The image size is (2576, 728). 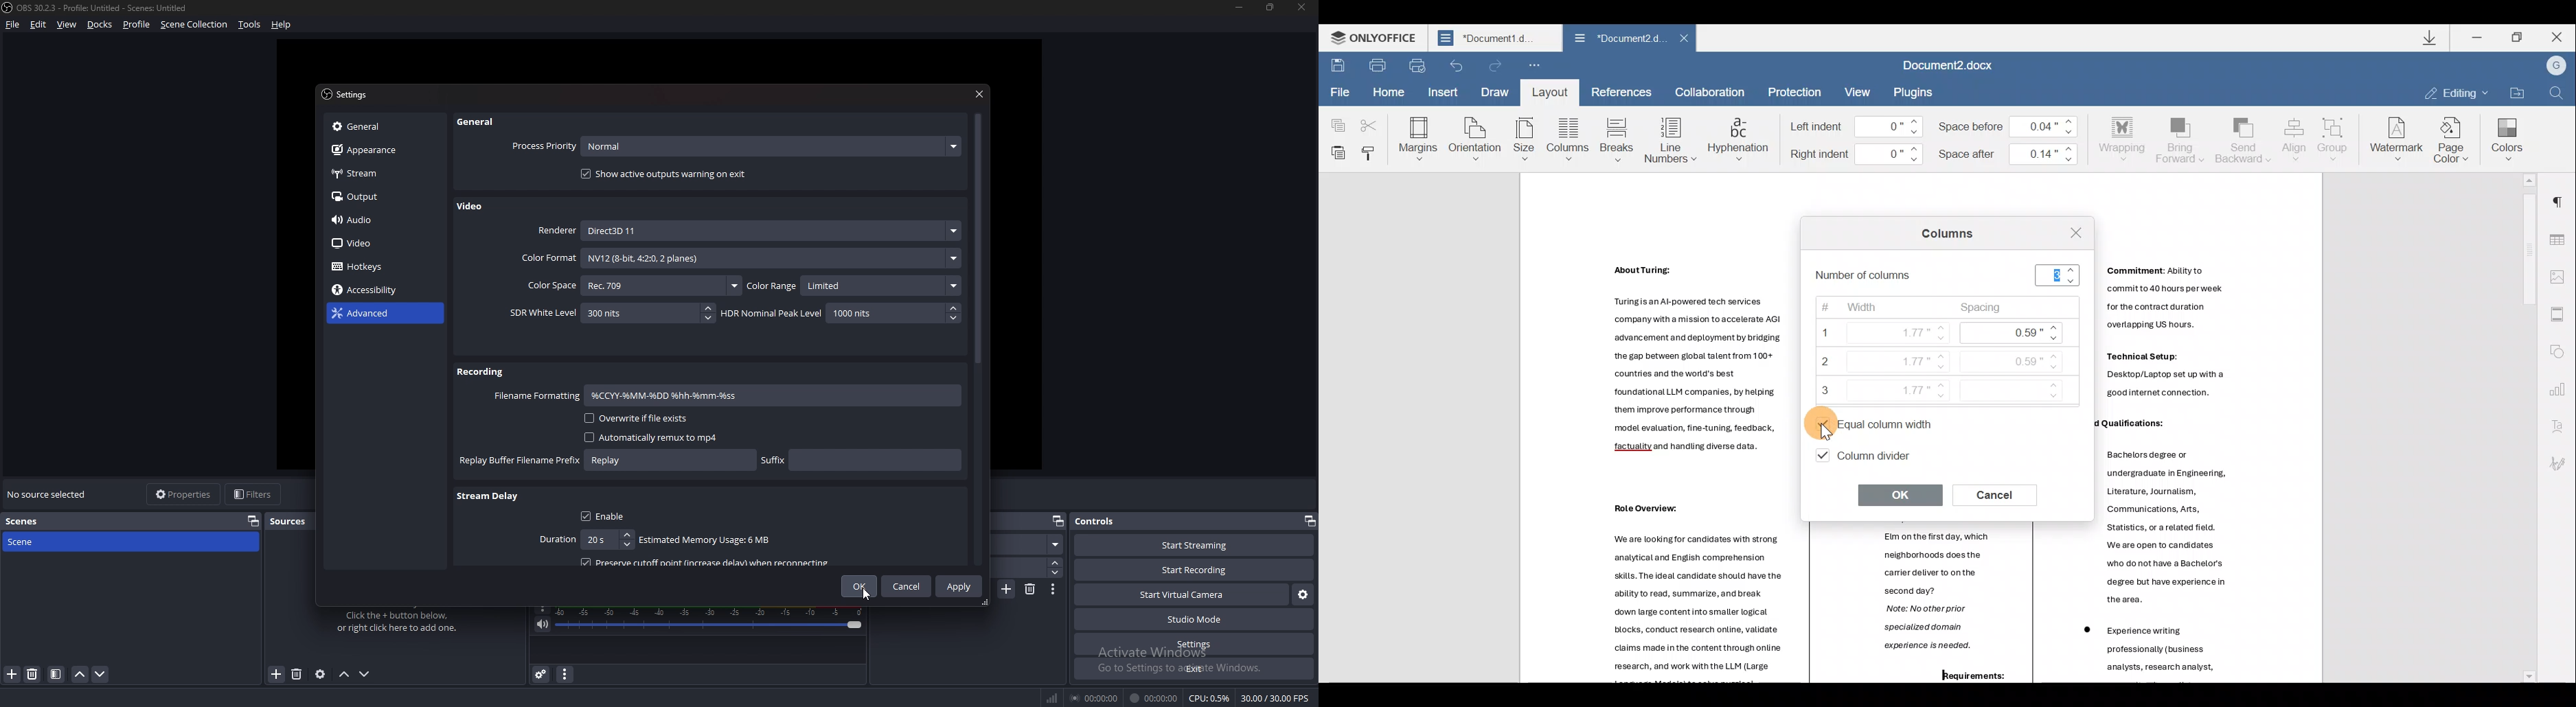 I want to click on Width, so click(x=1879, y=350).